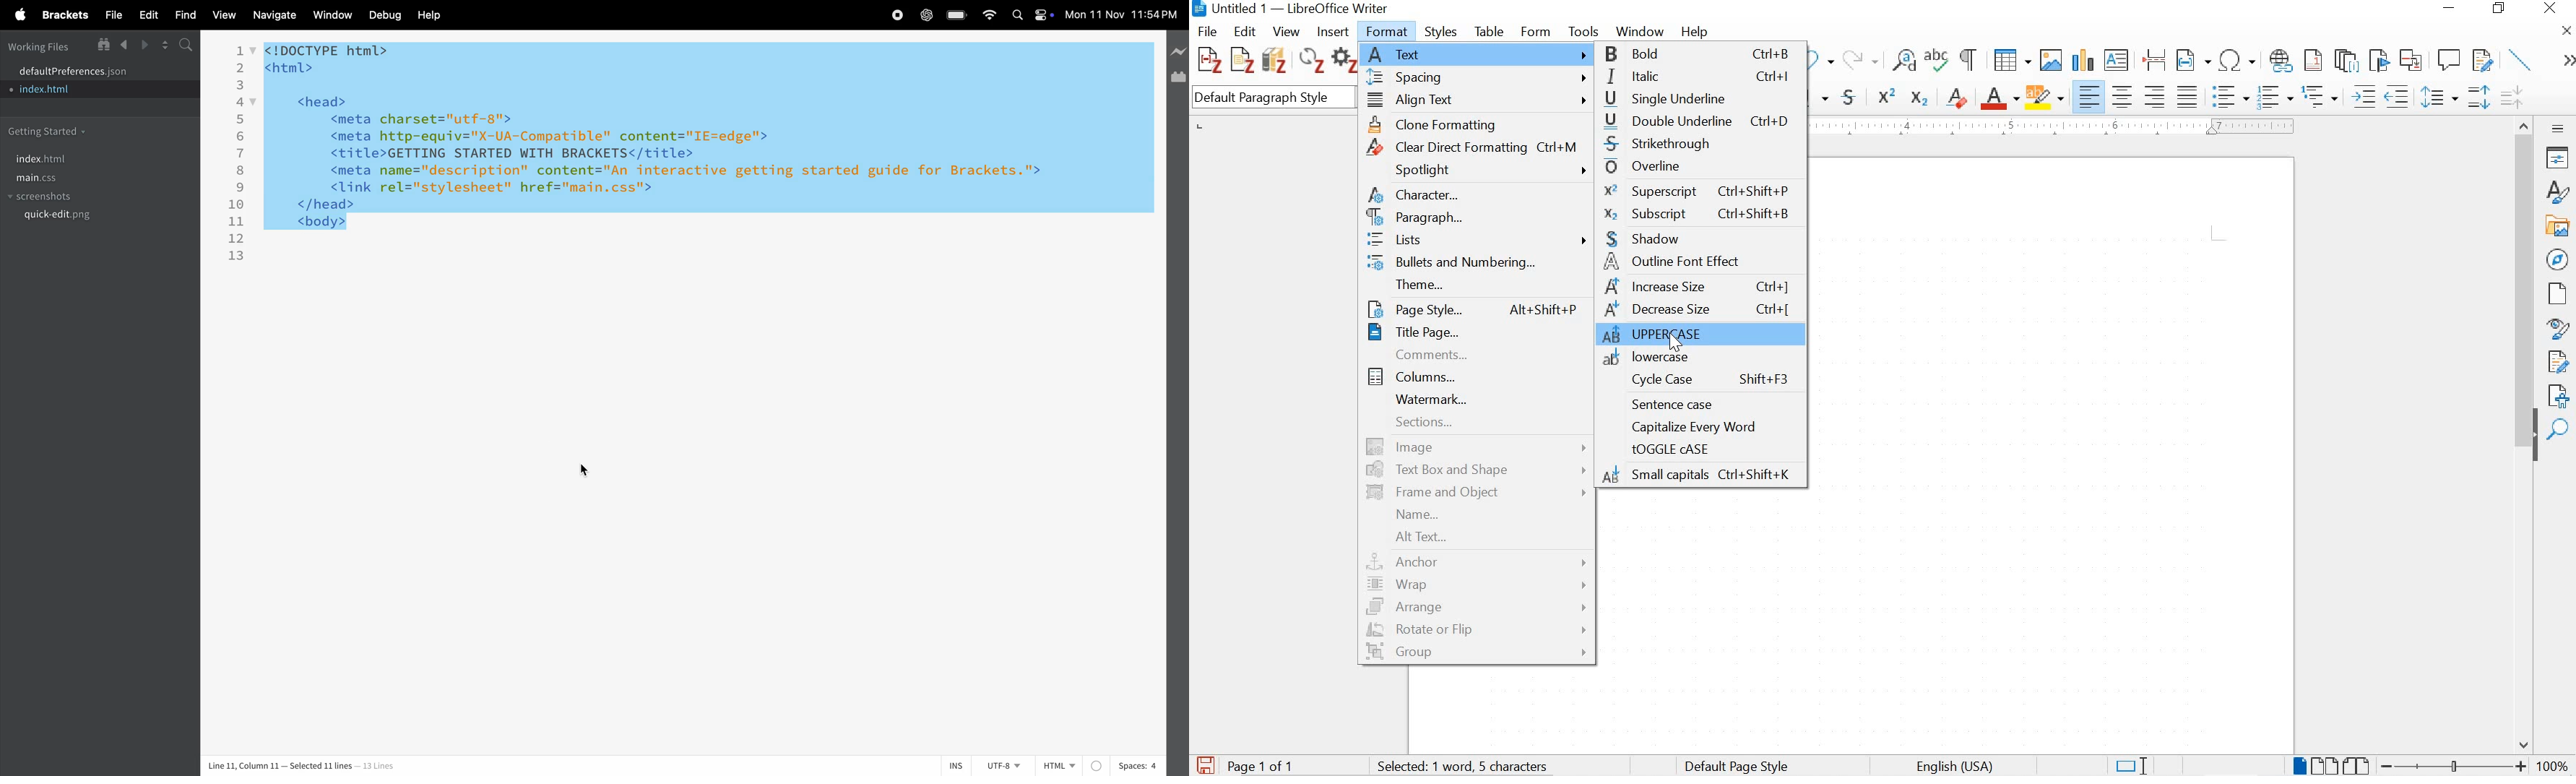 This screenshot has width=2576, height=784. What do you see at coordinates (298, 764) in the screenshot?
I see `column and lines` at bounding box center [298, 764].